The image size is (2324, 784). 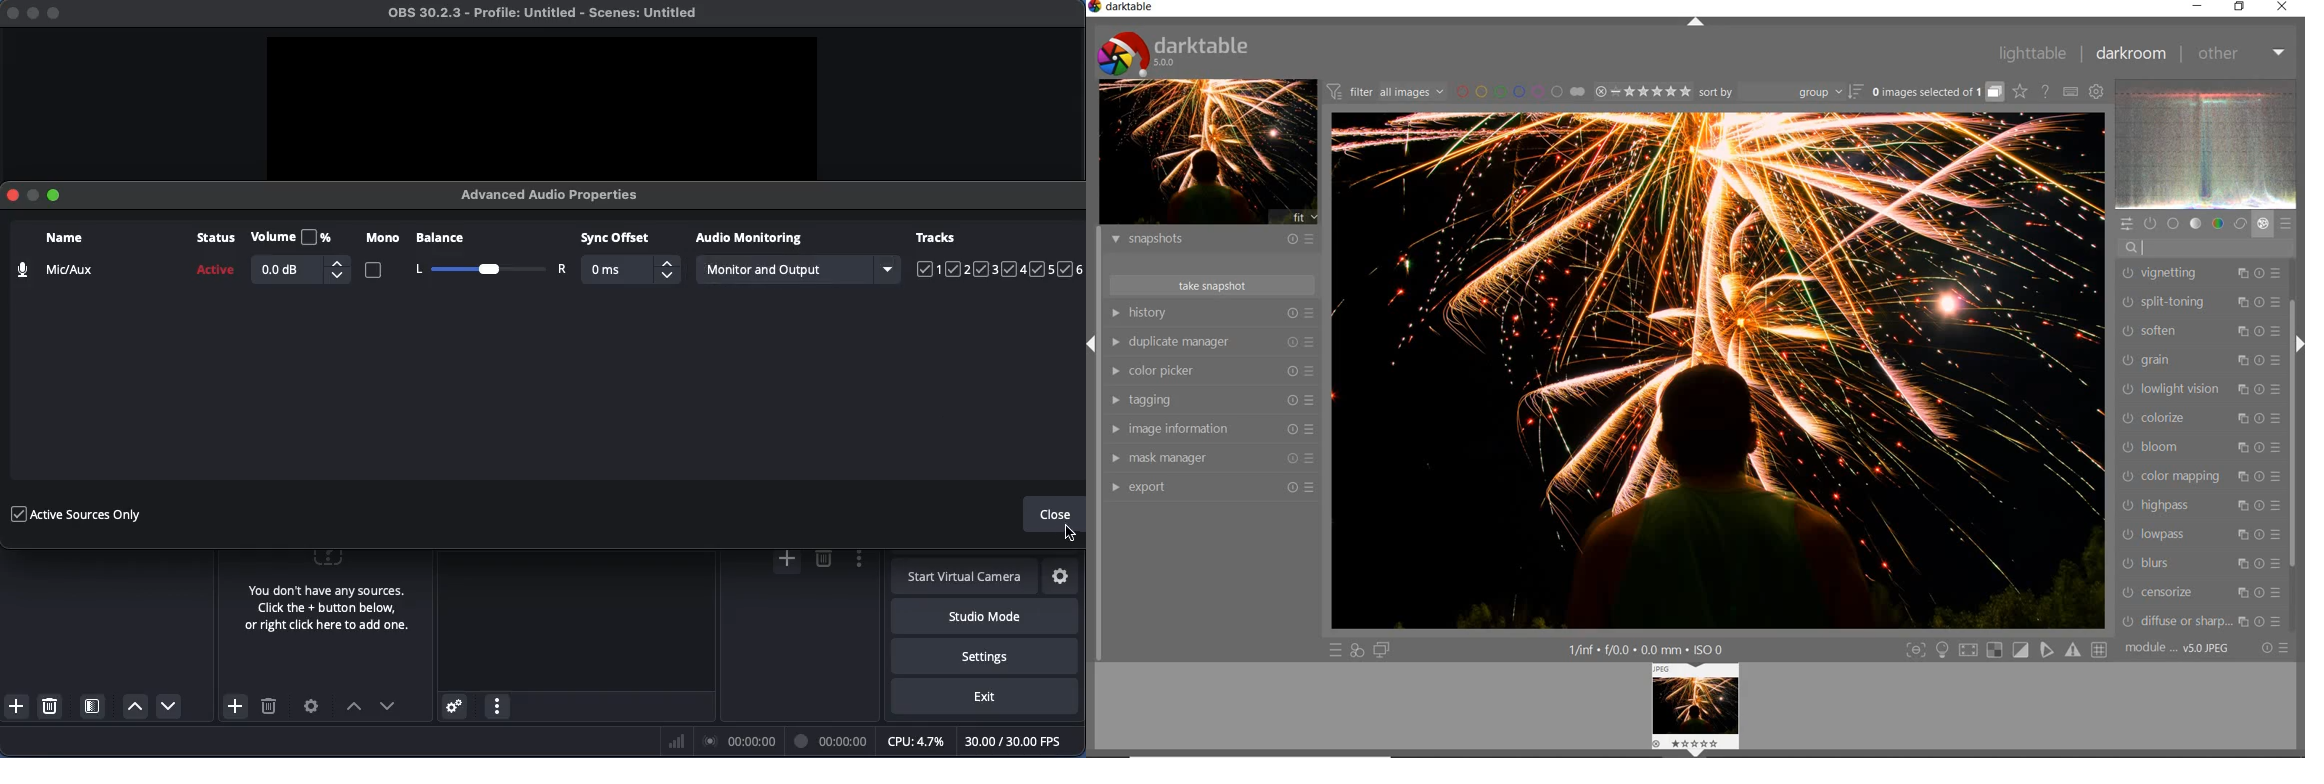 What do you see at coordinates (2208, 144) in the screenshot?
I see `waveform` at bounding box center [2208, 144].